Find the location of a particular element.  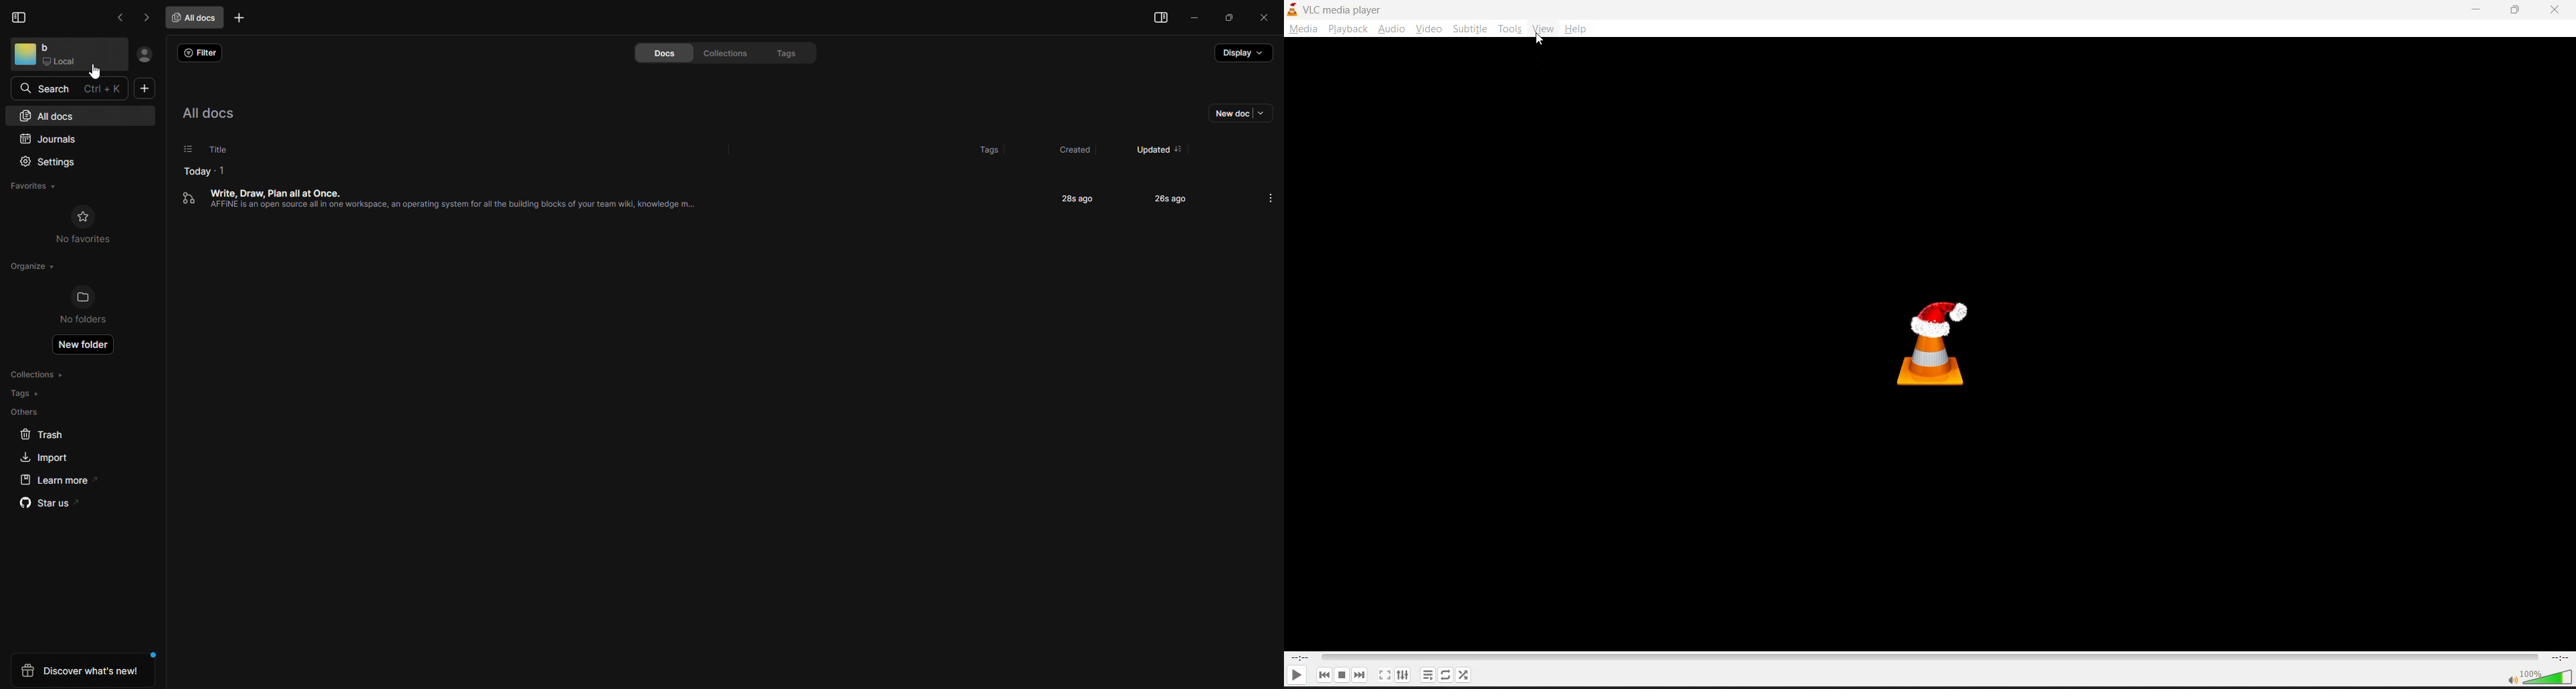

tags is located at coordinates (25, 393).